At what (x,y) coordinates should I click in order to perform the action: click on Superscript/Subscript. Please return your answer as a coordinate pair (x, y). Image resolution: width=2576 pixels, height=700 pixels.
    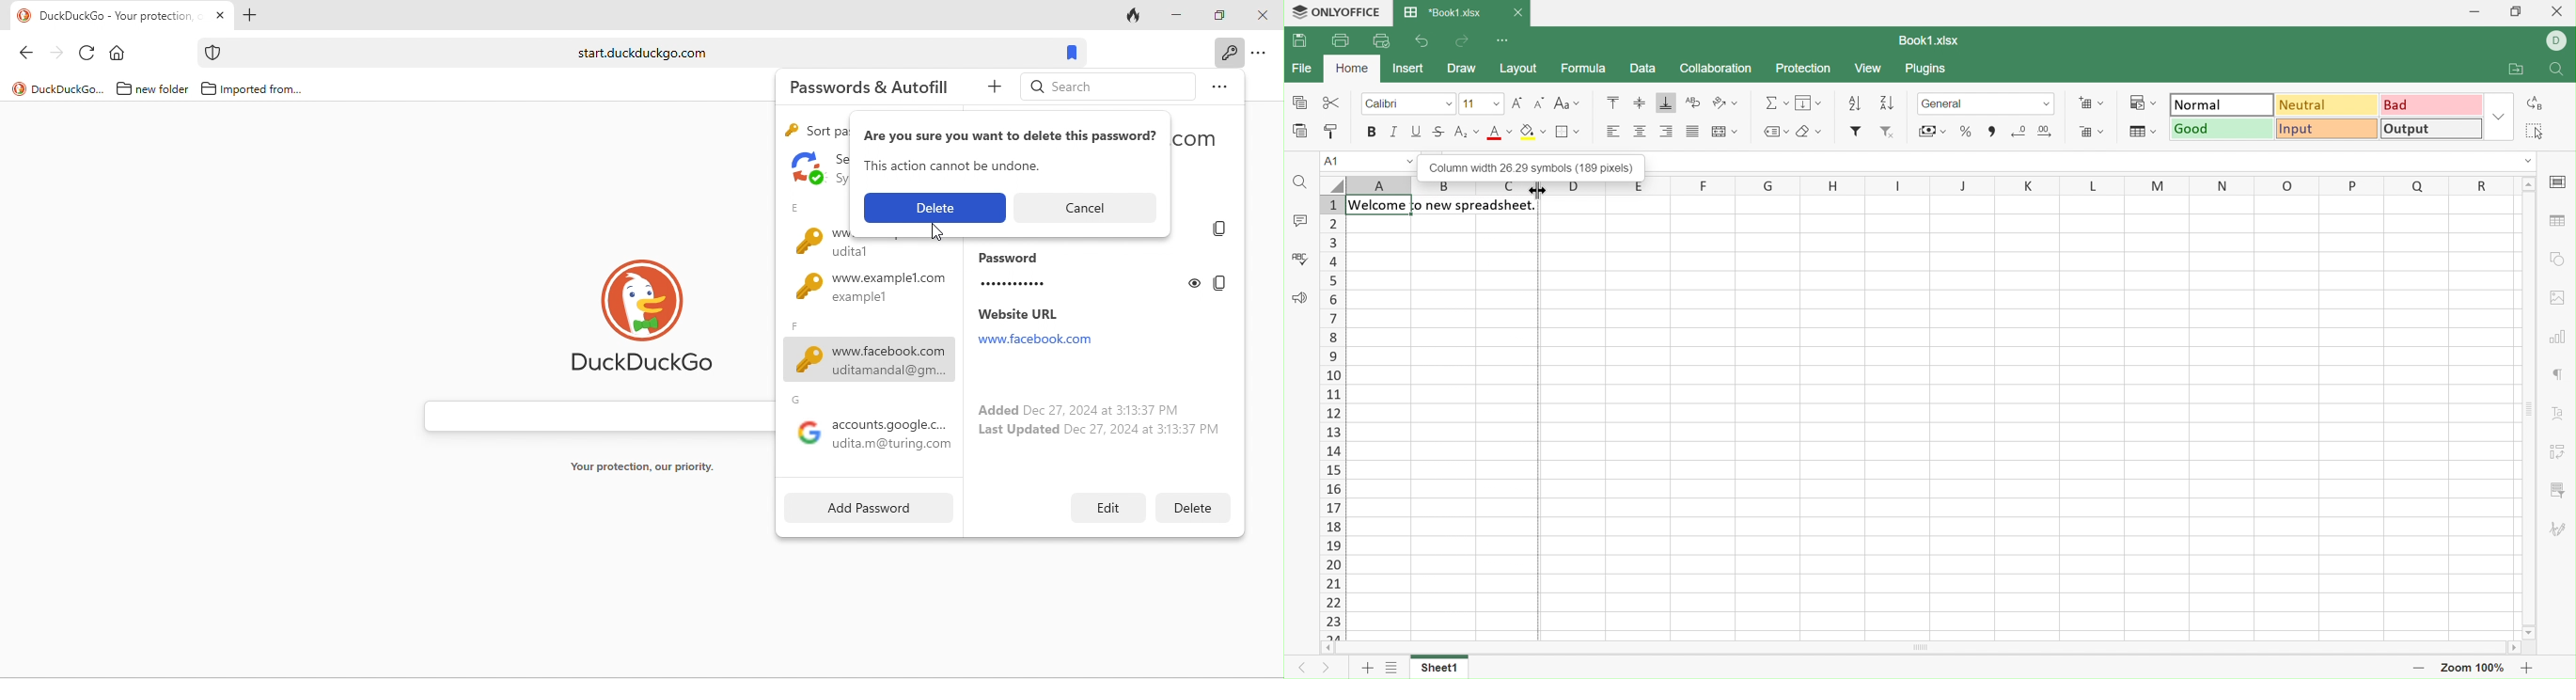
    Looking at the image, I should click on (1467, 131).